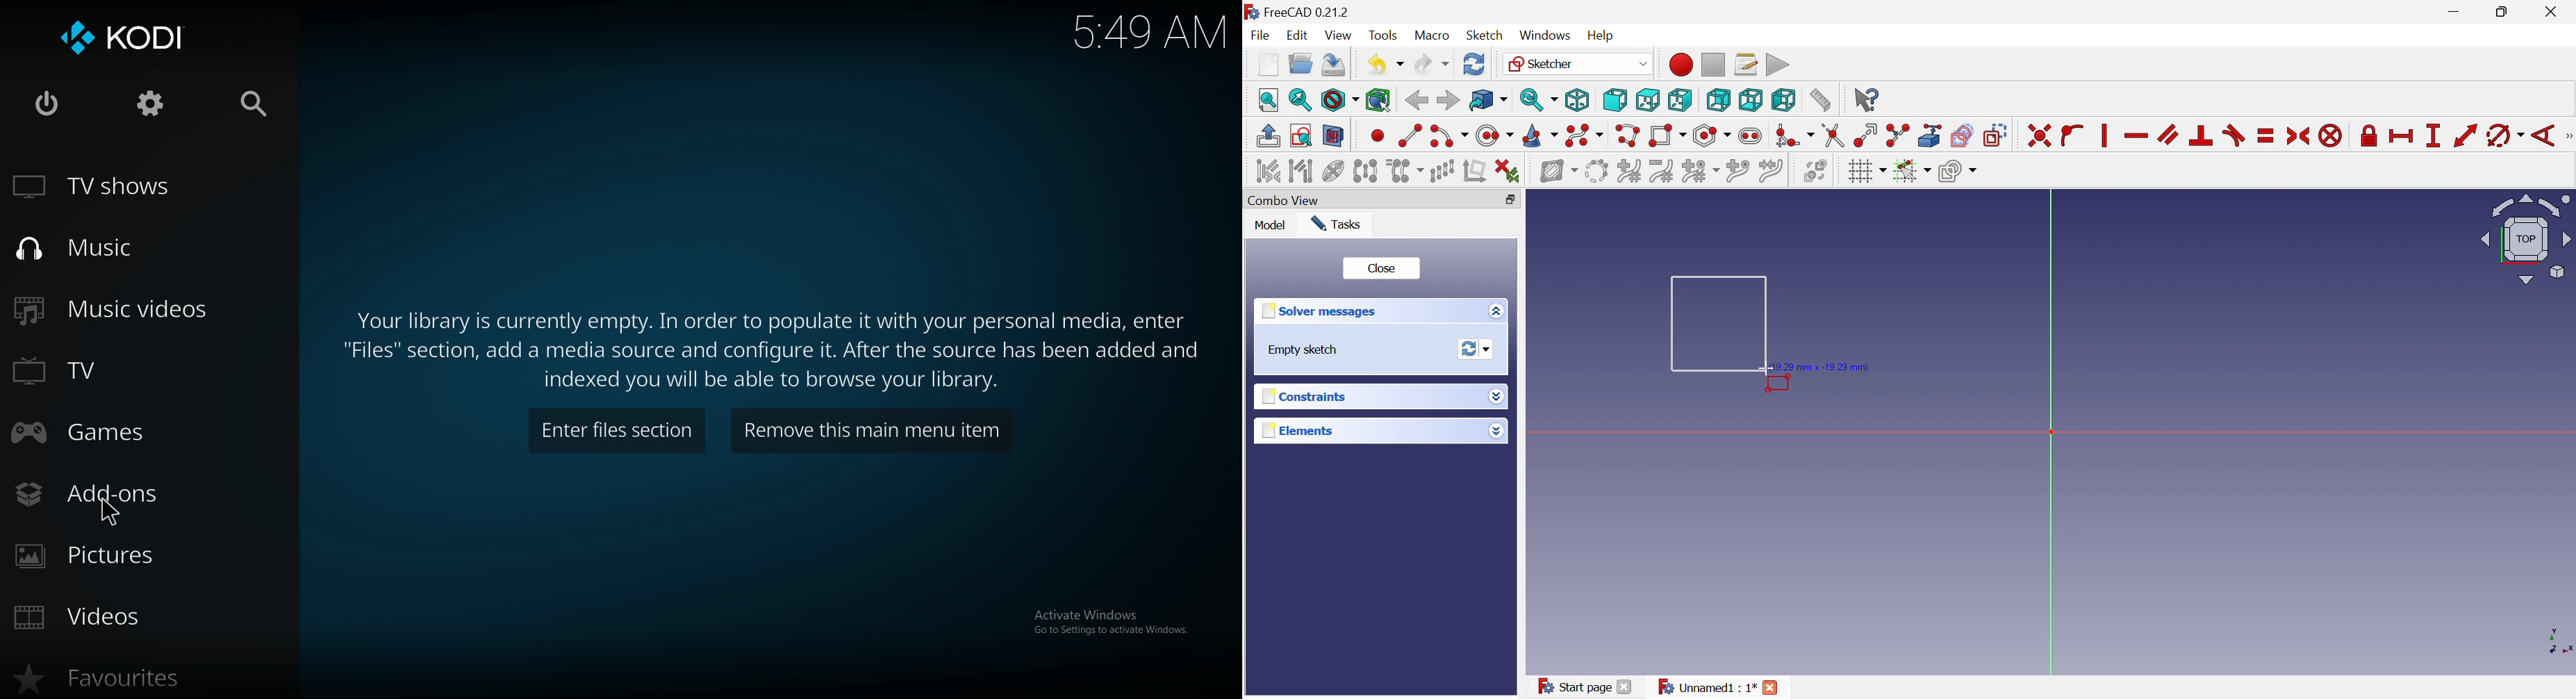 The width and height of the screenshot is (2576, 700). What do you see at coordinates (1268, 65) in the screenshot?
I see `New` at bounding box center [1268, 65].